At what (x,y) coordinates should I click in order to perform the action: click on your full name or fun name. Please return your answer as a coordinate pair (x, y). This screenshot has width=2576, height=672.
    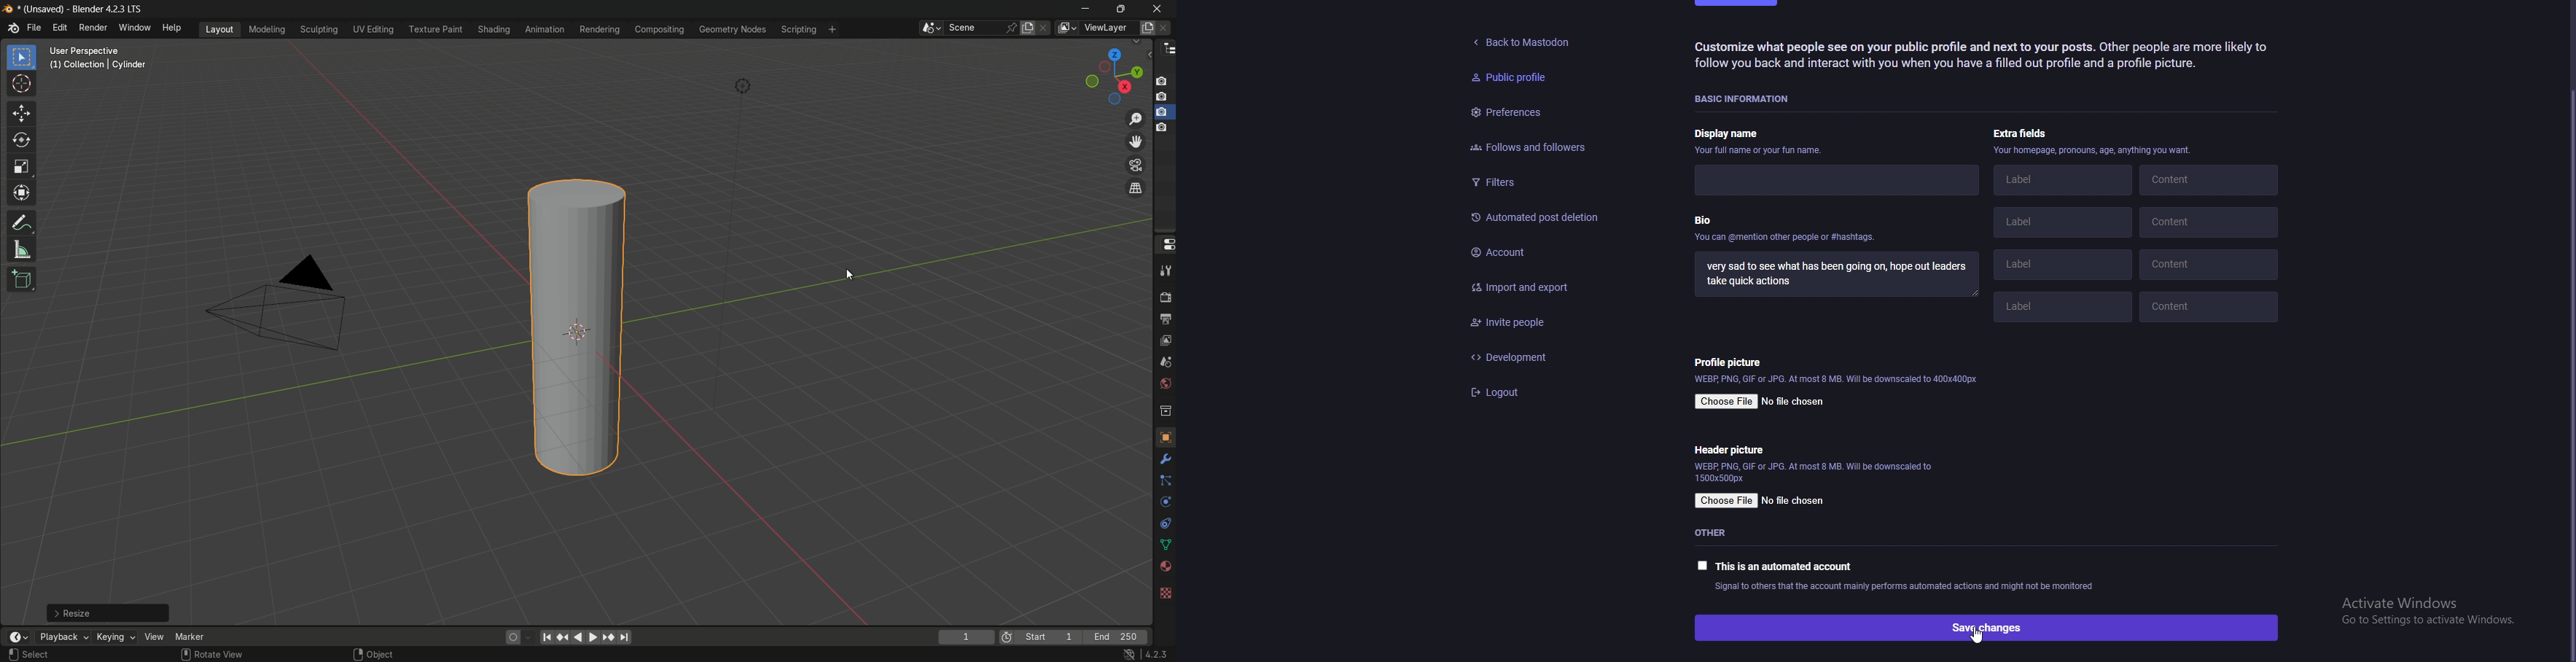
    Looking at the image, I should click on (1763, 151).